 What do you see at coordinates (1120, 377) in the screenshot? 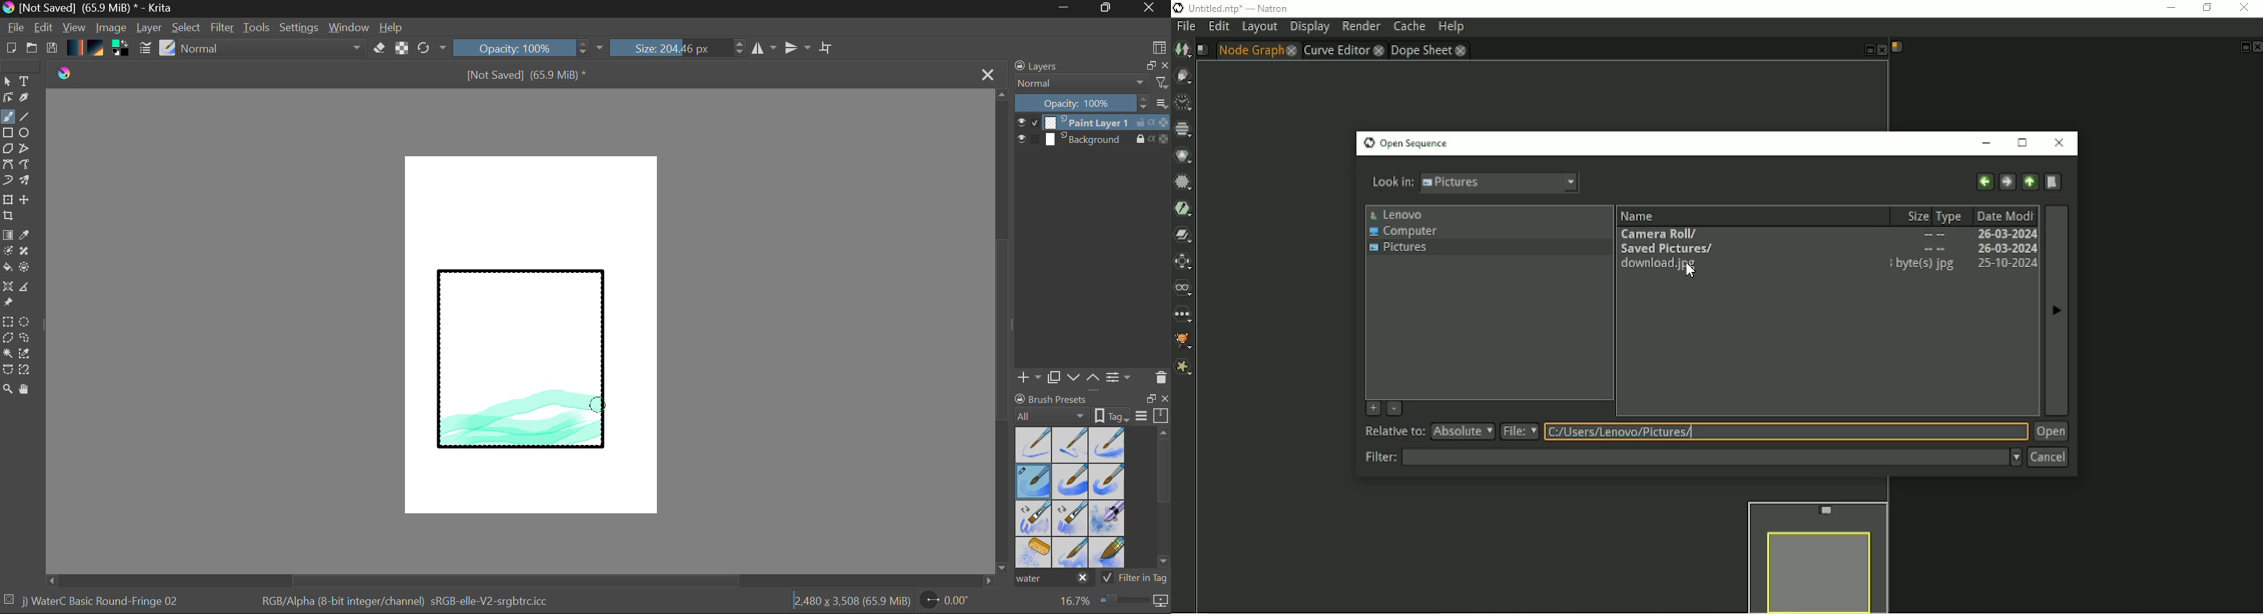
I see `Layer Settings` at bounding box center [1120, 377].